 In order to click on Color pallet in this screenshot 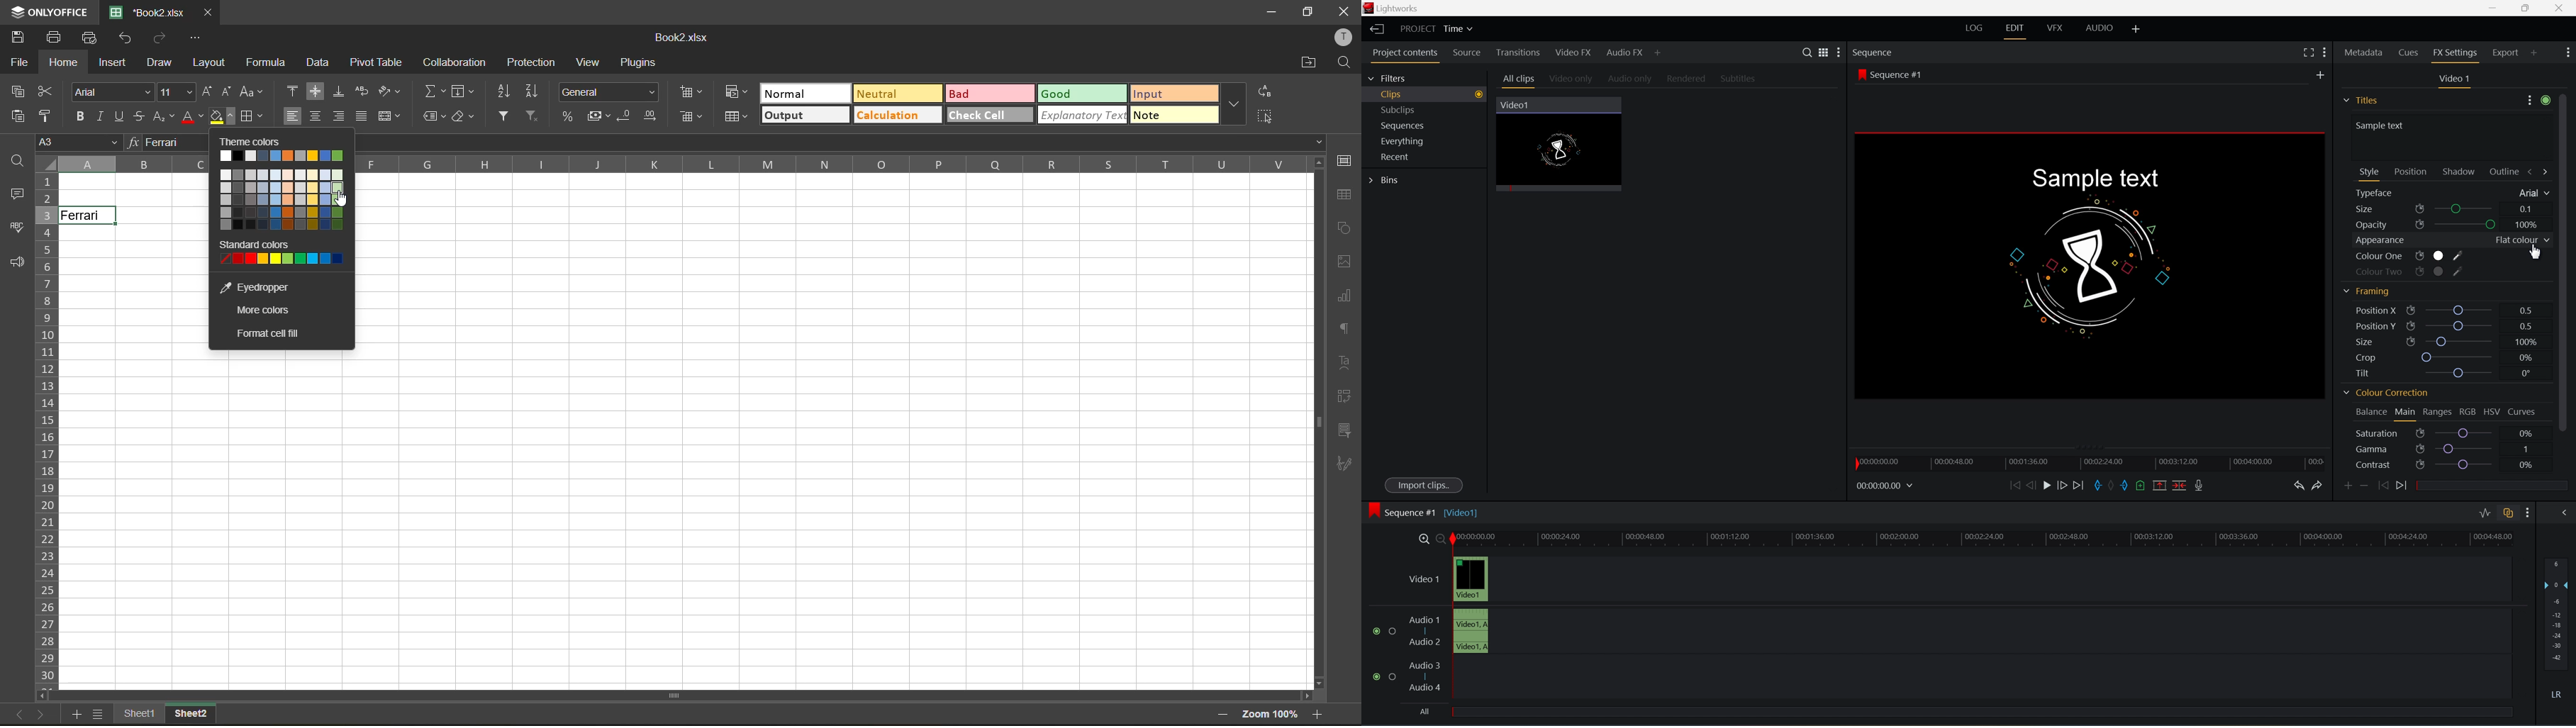, I will do `click(284, 156)`.